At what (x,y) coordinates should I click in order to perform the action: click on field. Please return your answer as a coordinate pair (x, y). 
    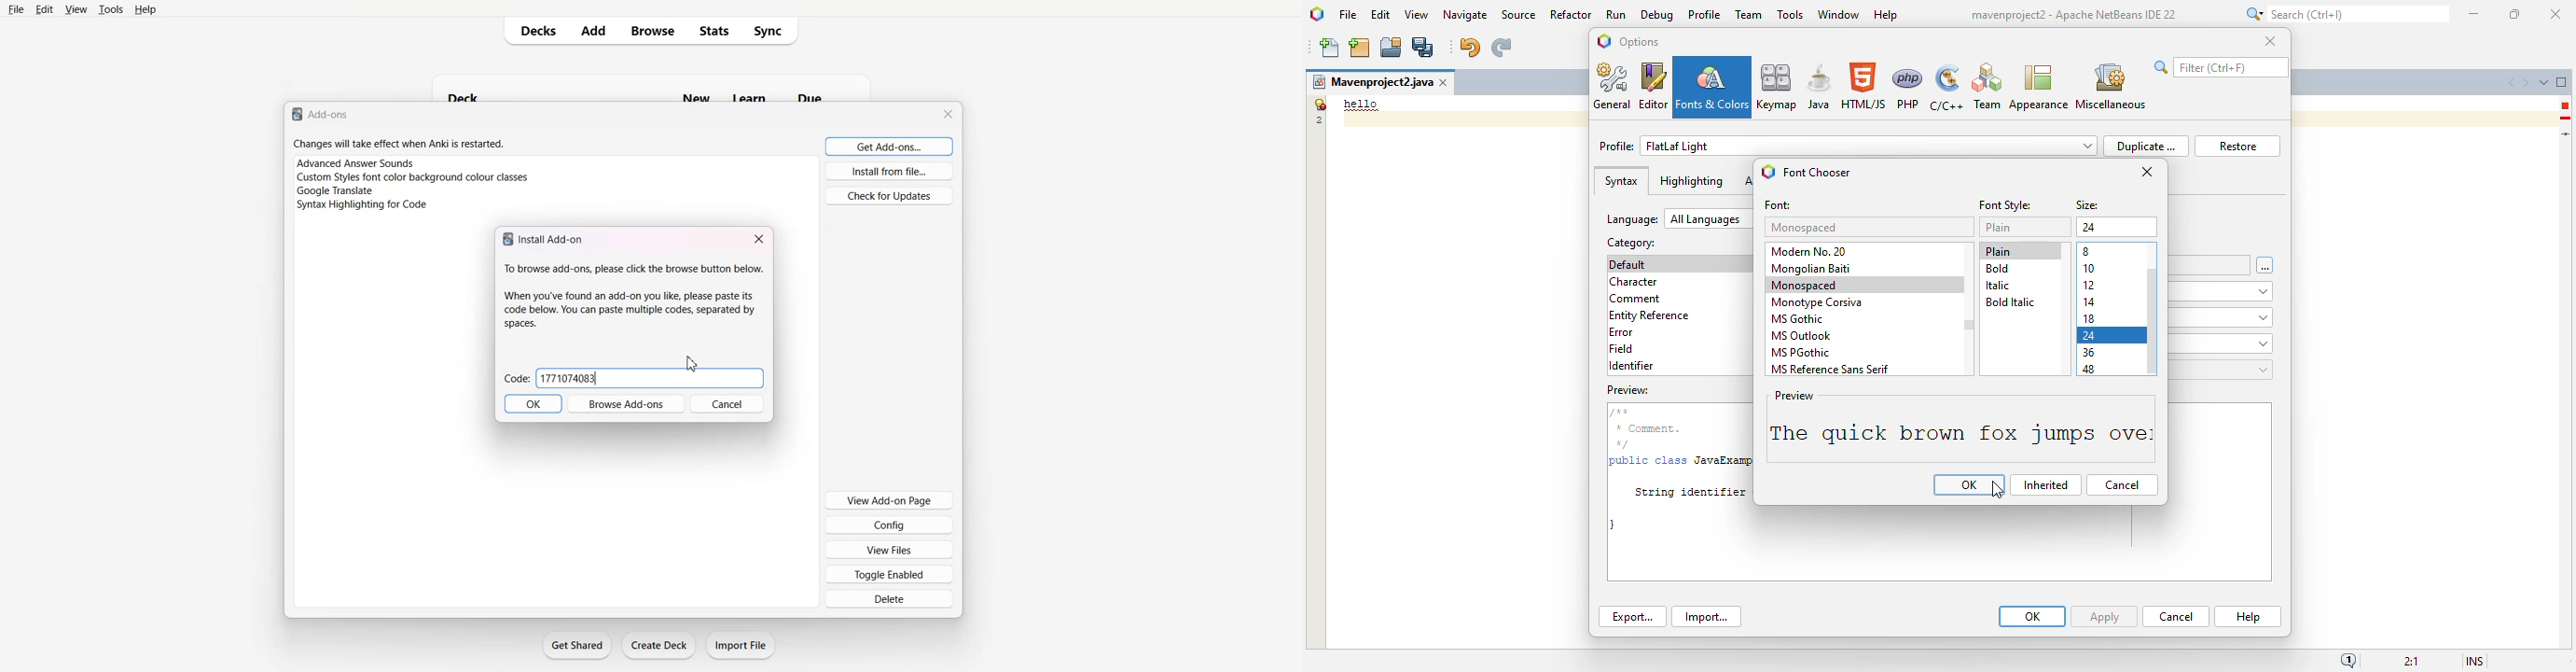
    Looking at the image, I should click on (1621, 348).